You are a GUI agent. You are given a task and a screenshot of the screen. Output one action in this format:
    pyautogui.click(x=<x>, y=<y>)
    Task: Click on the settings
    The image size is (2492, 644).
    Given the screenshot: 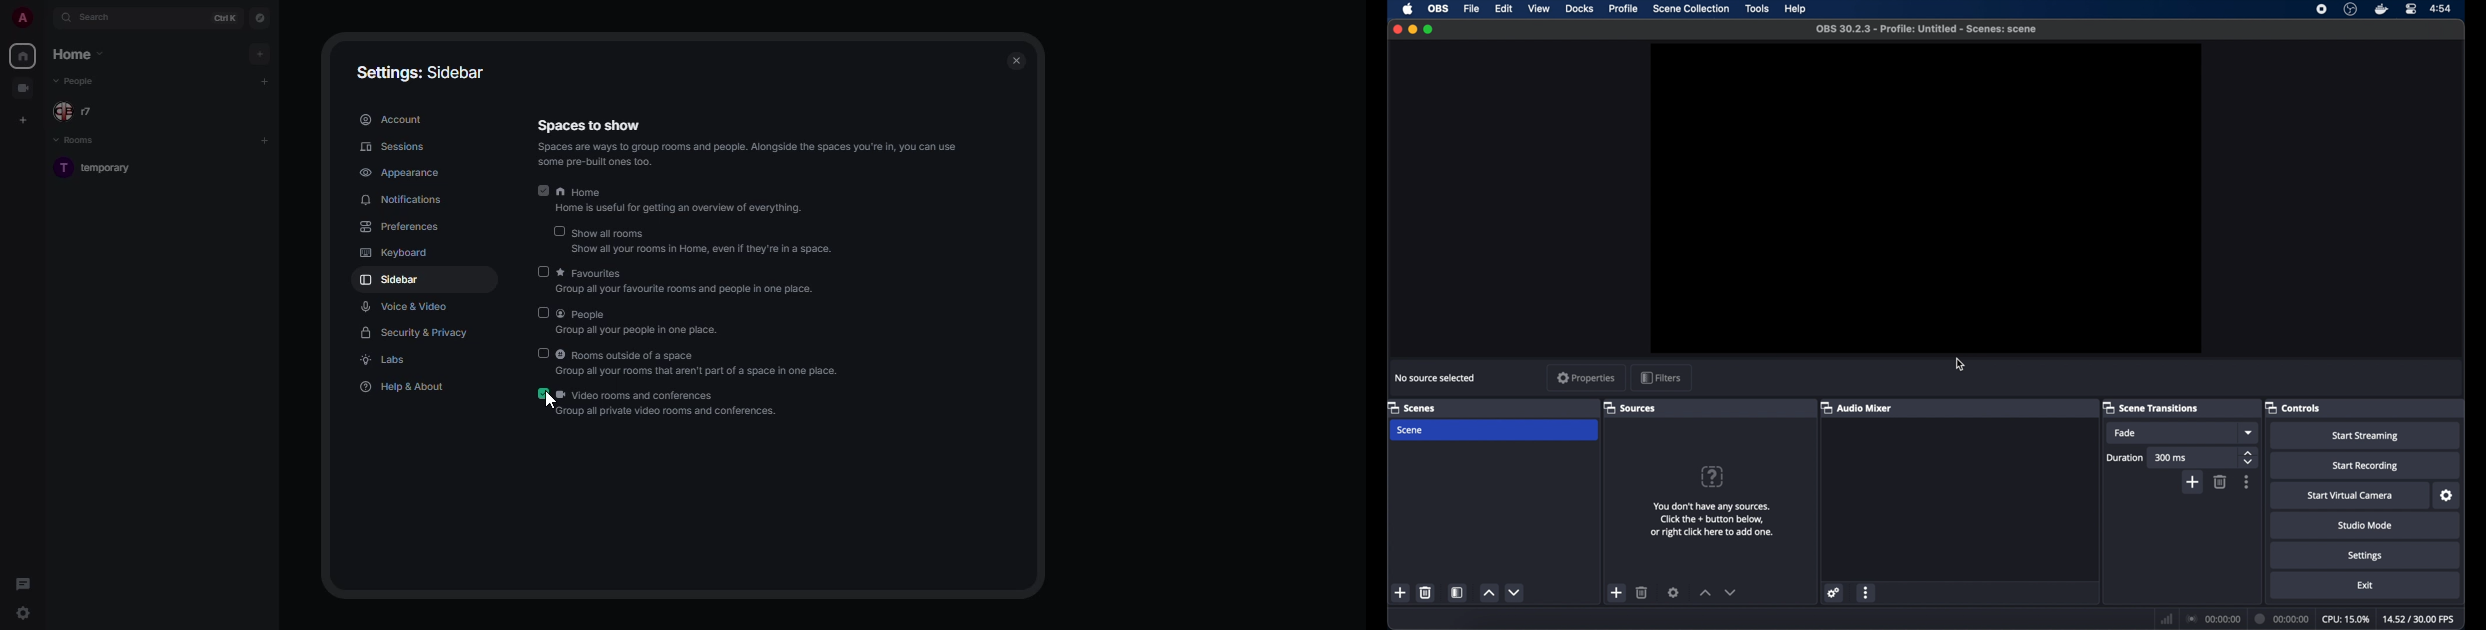 What is the action you would take?
    pyautogui.click(x=2446, y=495)
    